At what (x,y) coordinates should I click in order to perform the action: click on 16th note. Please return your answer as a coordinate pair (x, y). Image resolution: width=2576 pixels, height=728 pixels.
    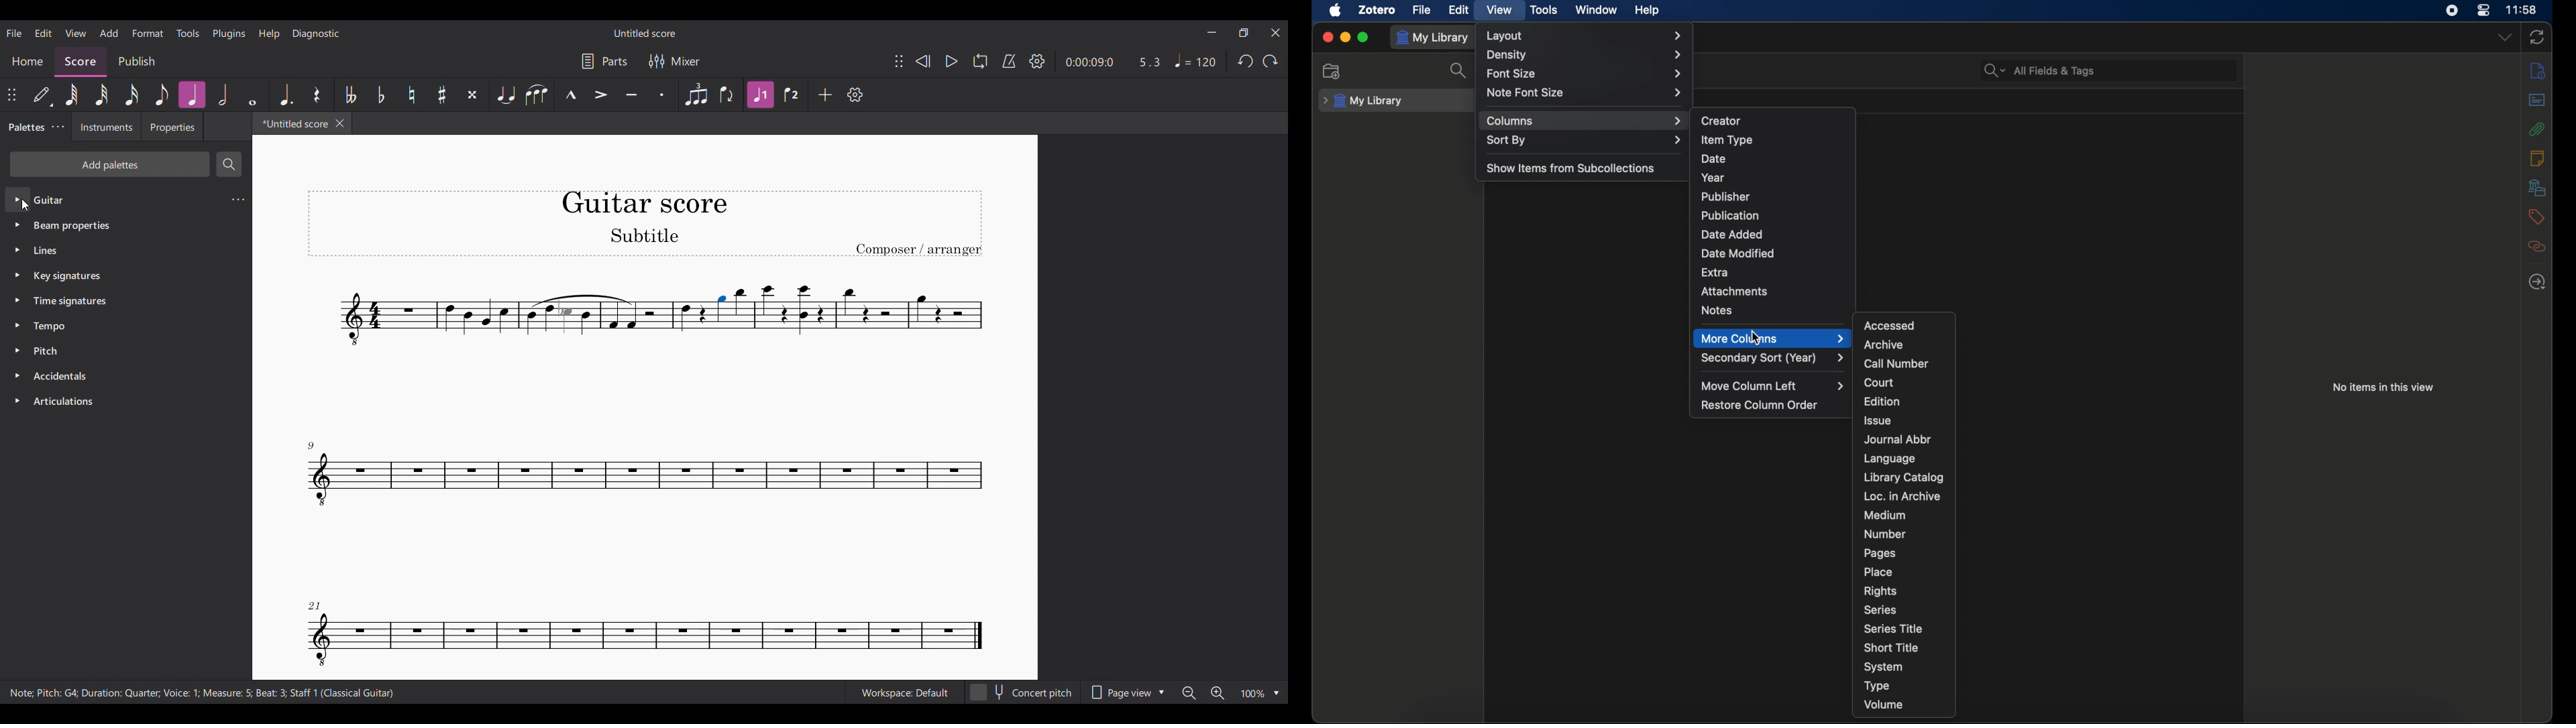
    Looking at the image, I should click on (131, 95).